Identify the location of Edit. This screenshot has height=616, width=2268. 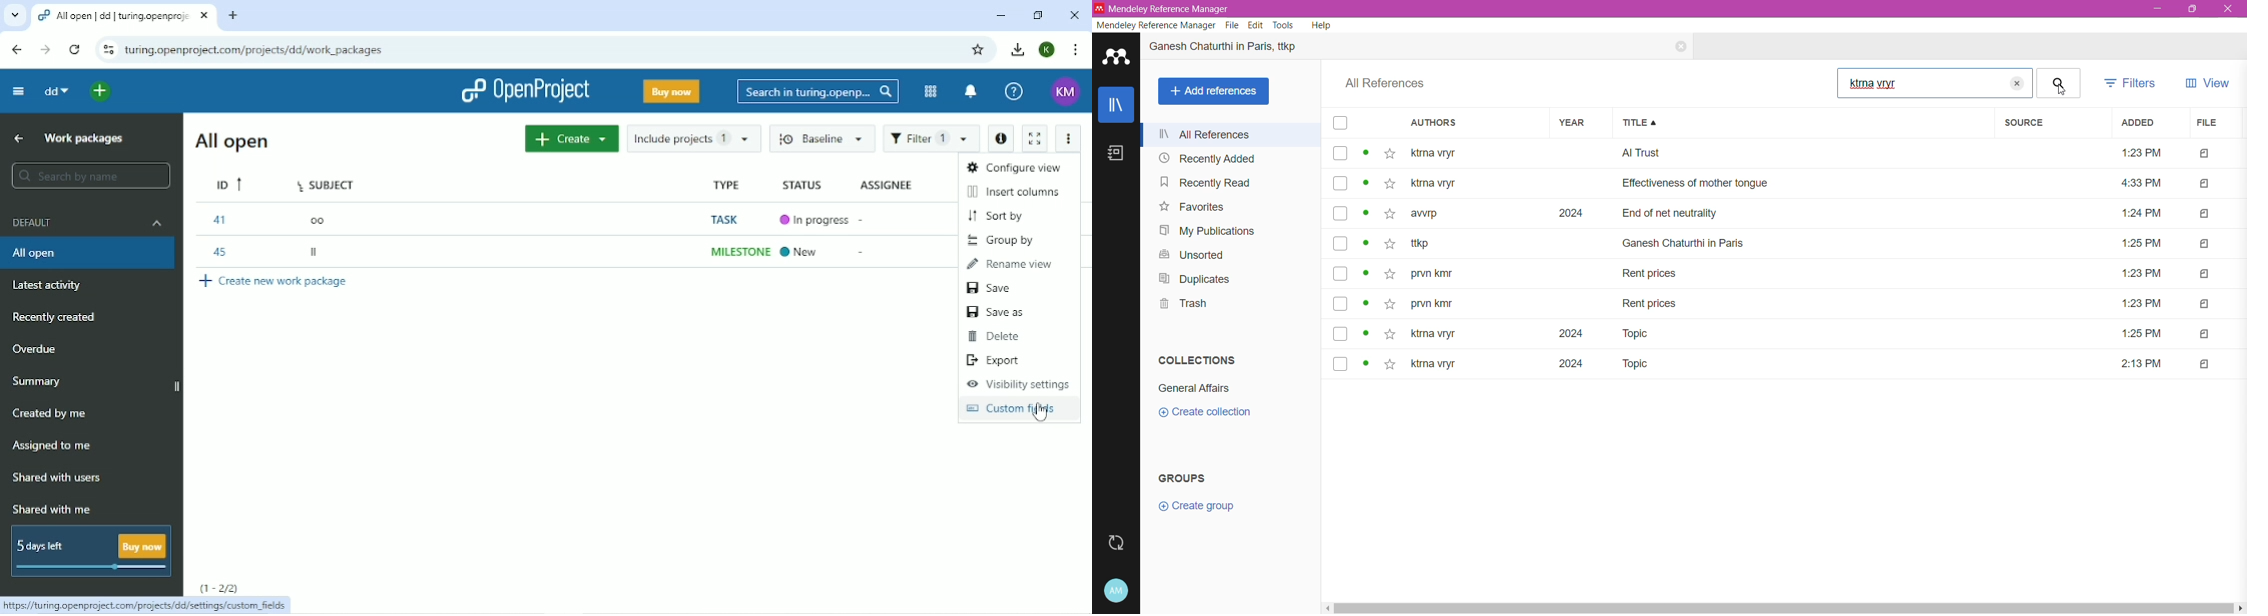
(1255, 25).